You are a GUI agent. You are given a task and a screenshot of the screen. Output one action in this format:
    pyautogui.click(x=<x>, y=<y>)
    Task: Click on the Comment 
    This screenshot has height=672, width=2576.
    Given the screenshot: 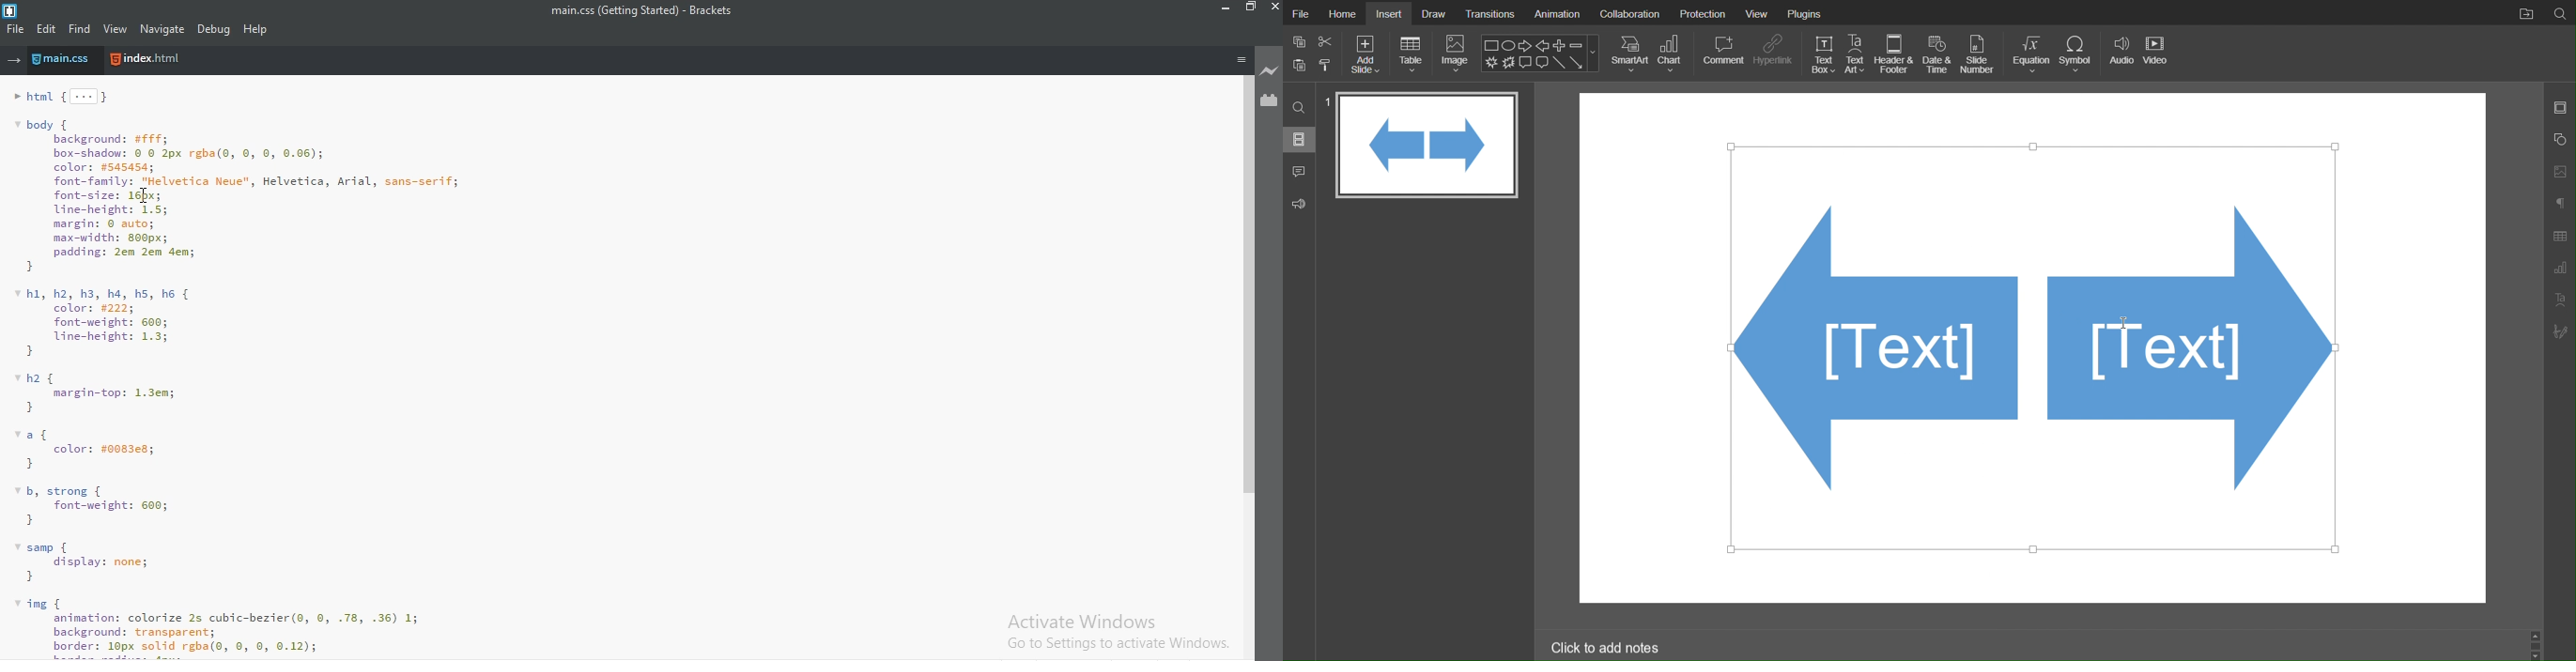 What is the action you would take?
    pyautogui.click(x=1723, y=54)
    